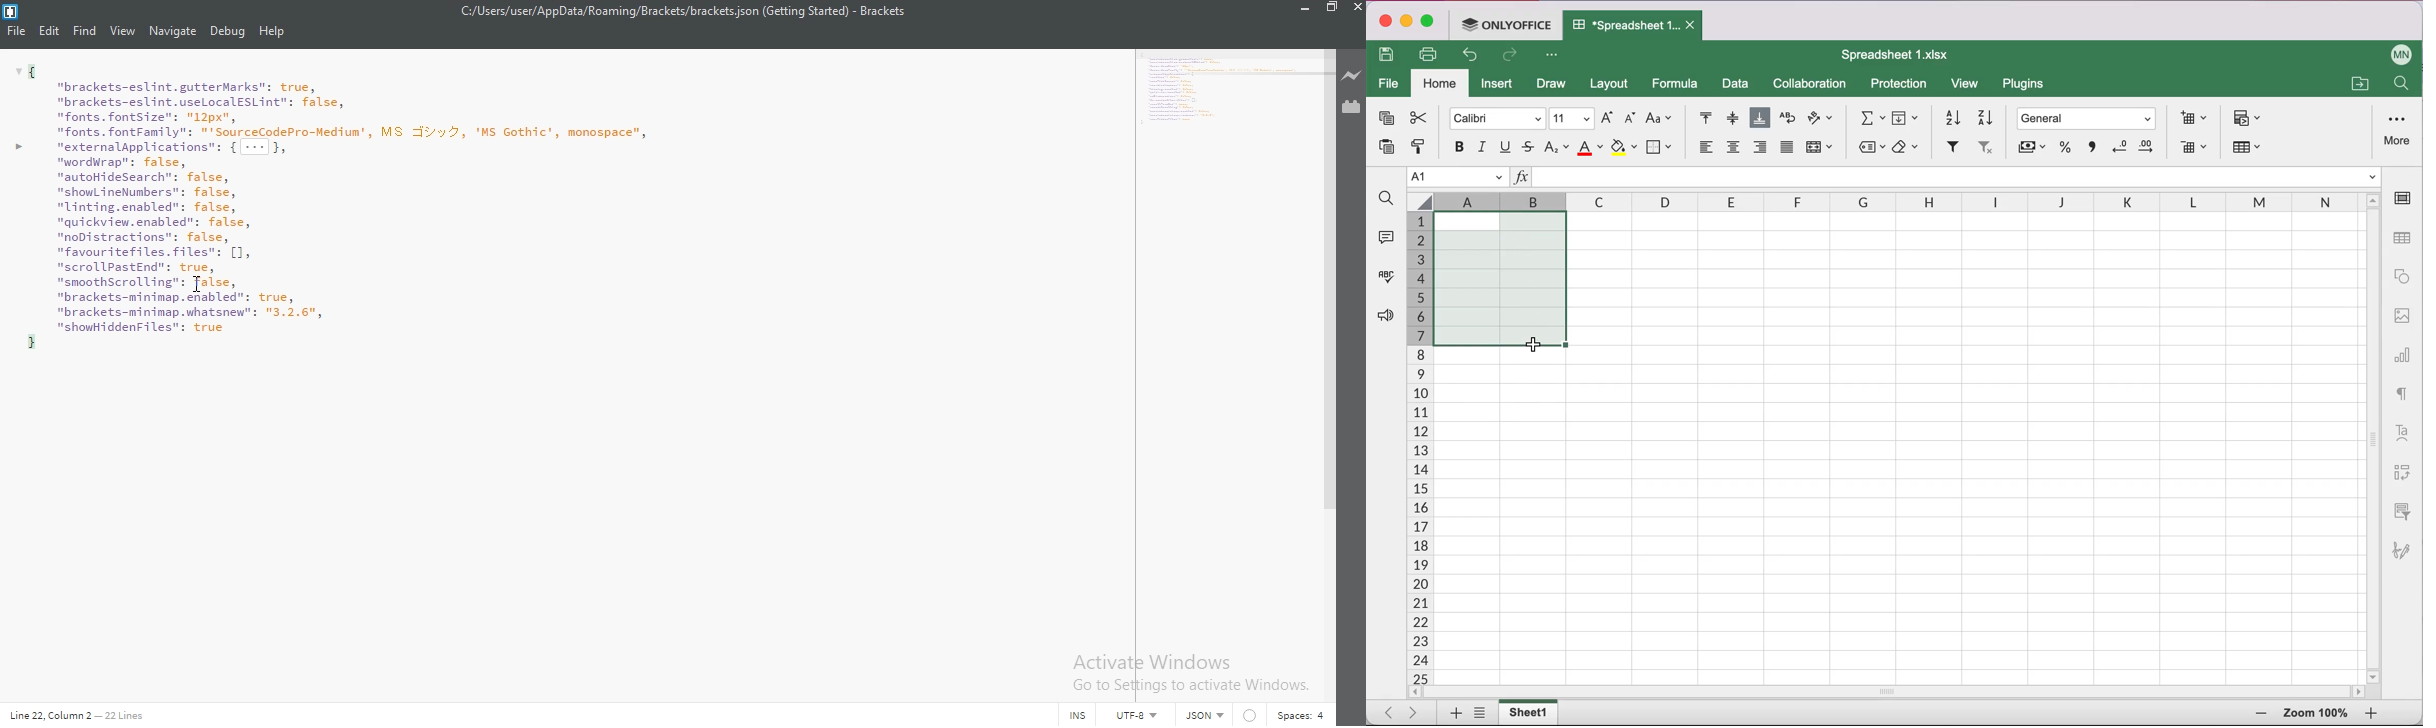  I want to click on UTF-8, so click(1140, 716).